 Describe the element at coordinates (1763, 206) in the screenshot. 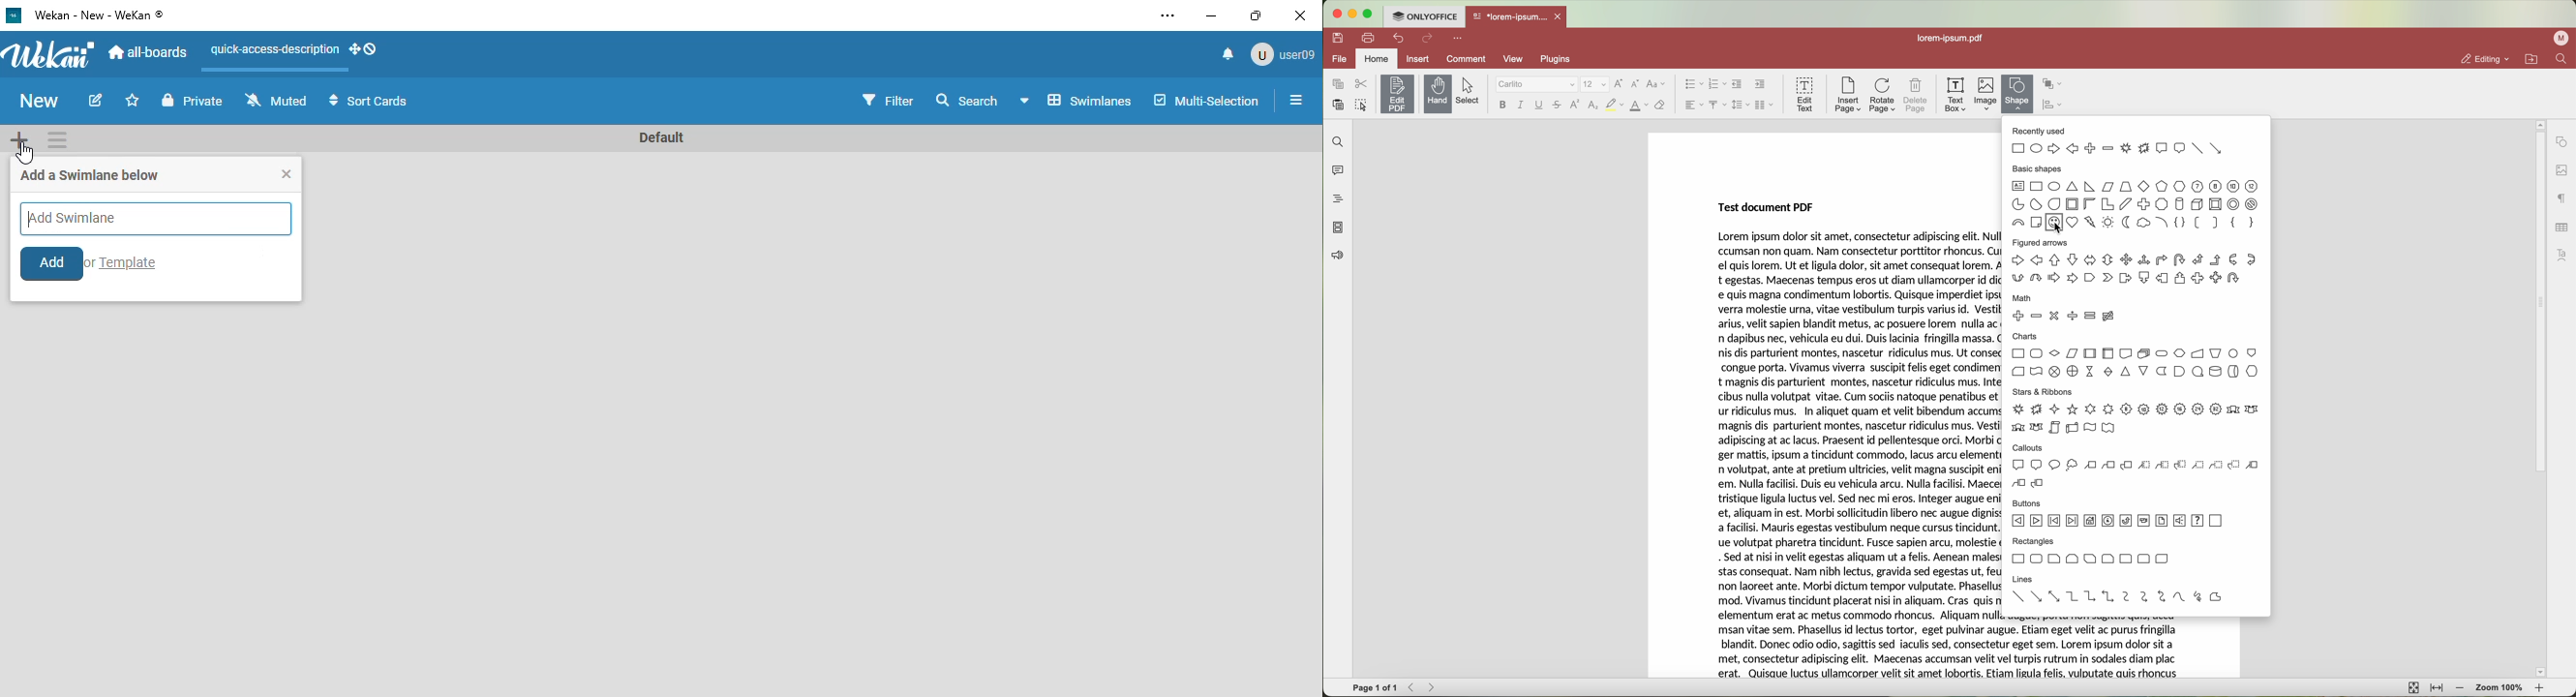

I see `Test document PDF` at that location.